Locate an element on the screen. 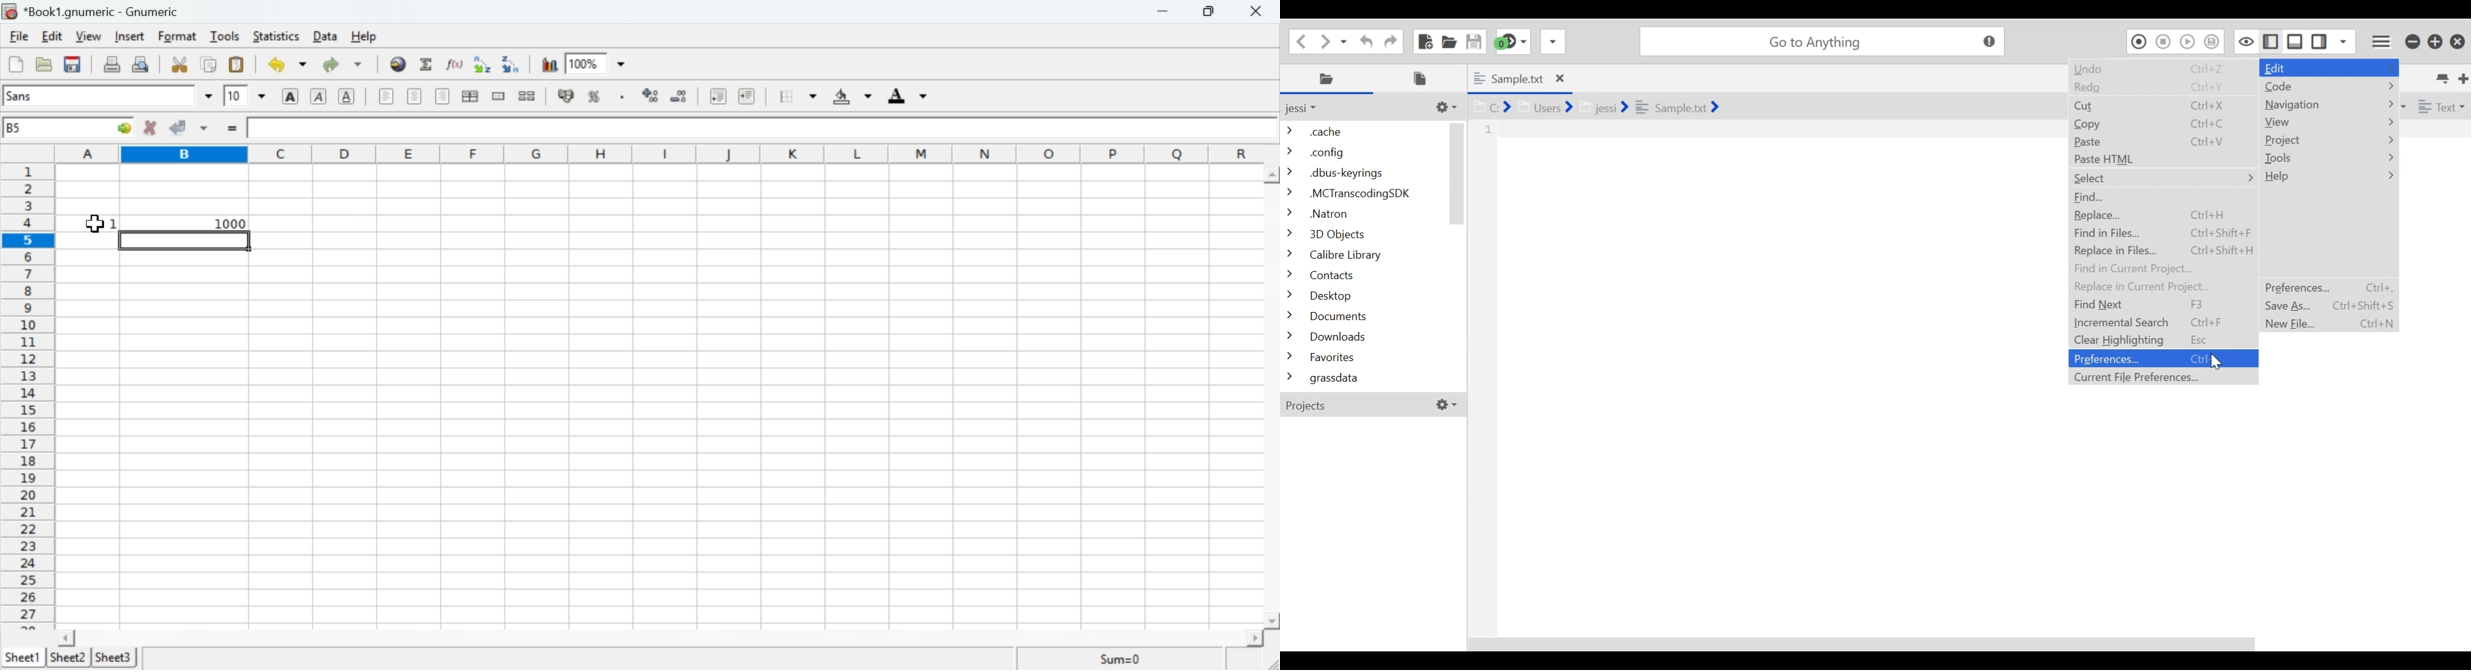 This screenshot has height=672, width=2492. Borders is located at coordinates (797, 97).